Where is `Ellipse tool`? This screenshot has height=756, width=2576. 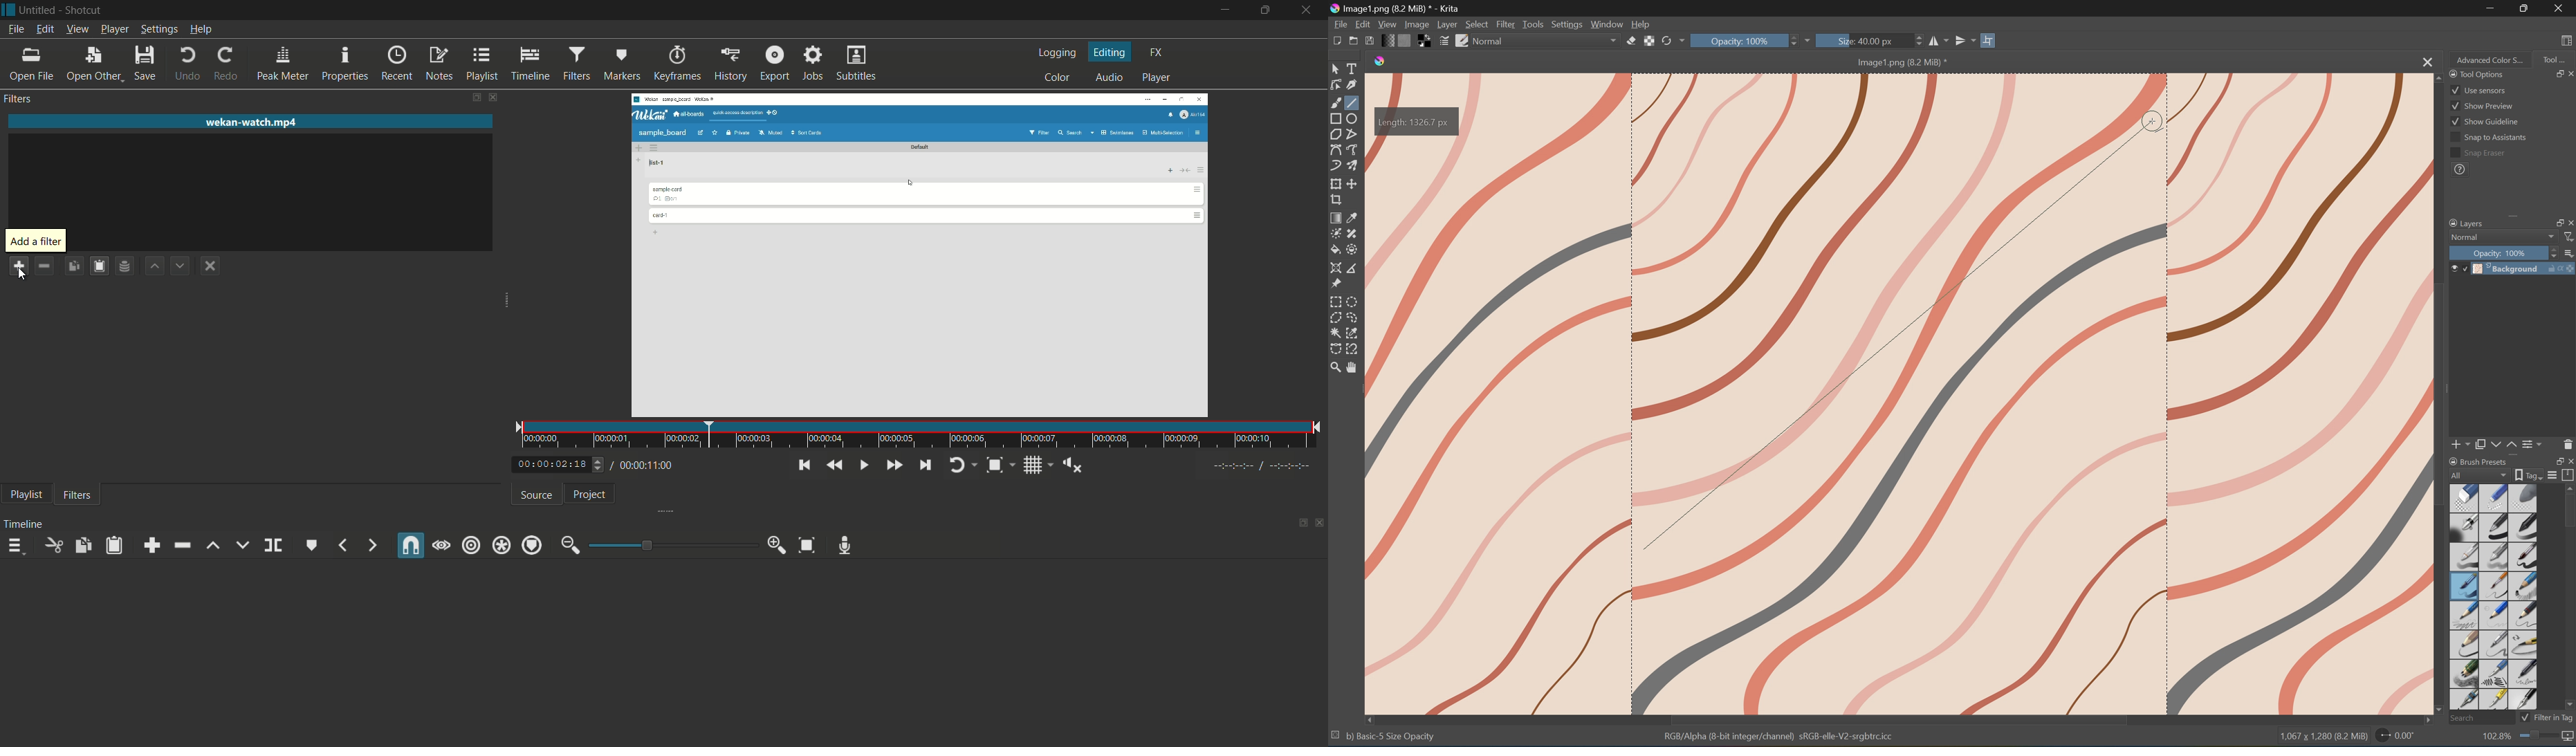
Ellipse tool is located at coordinates (1354, 117).